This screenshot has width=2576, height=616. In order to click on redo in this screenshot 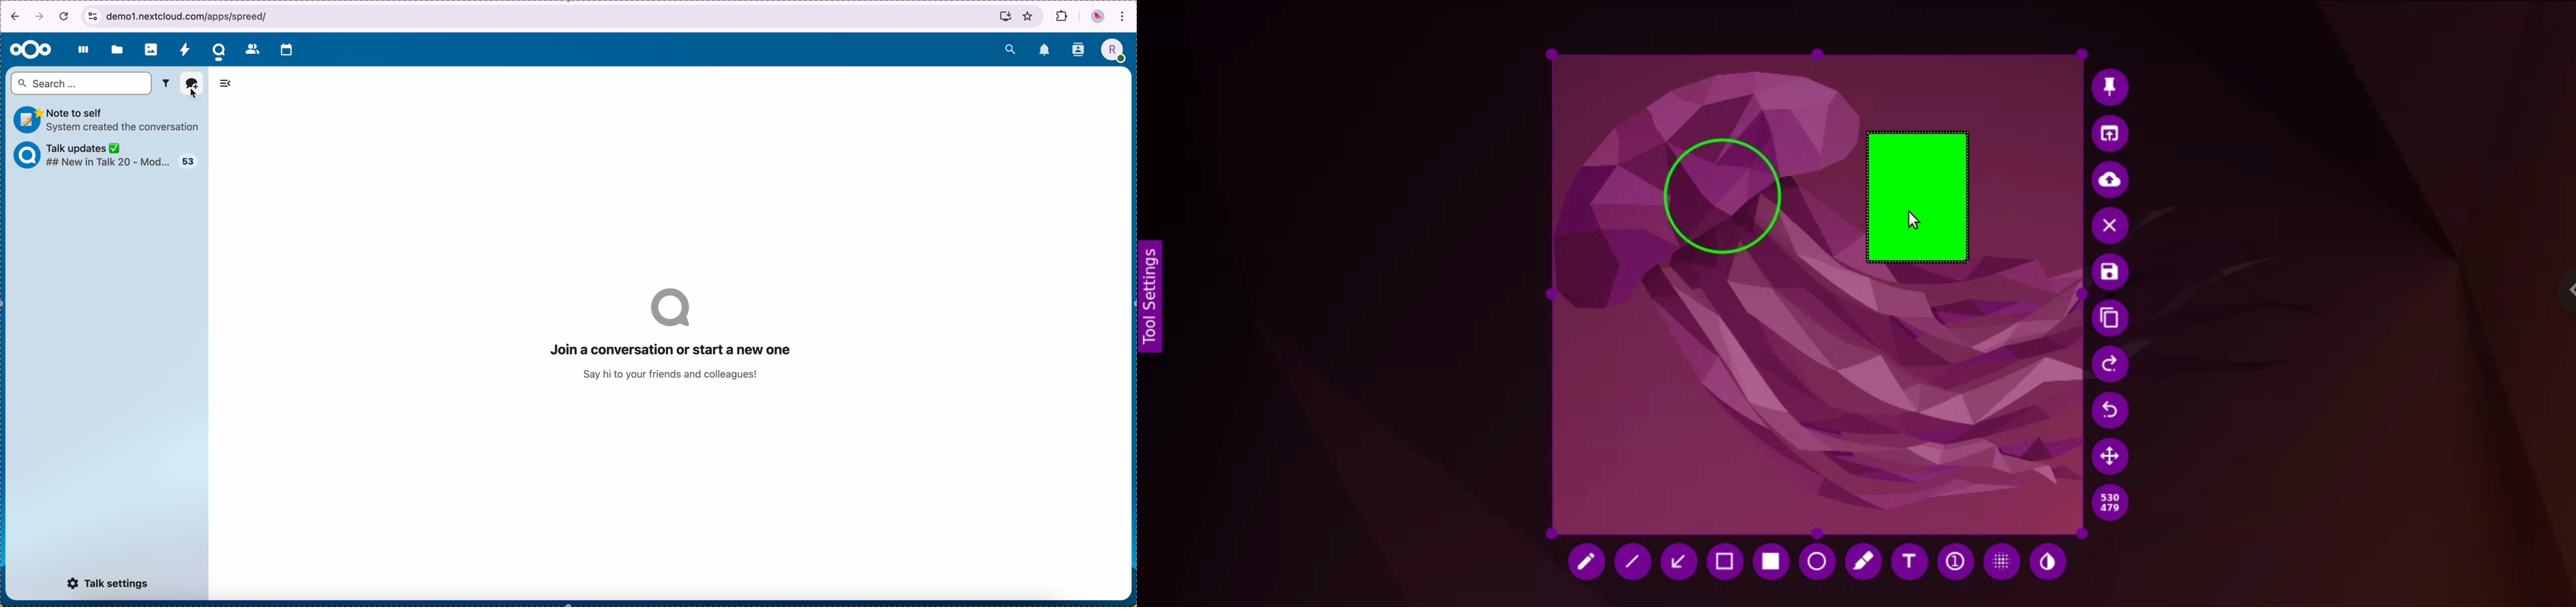, I will do `click(2110, 408)`.